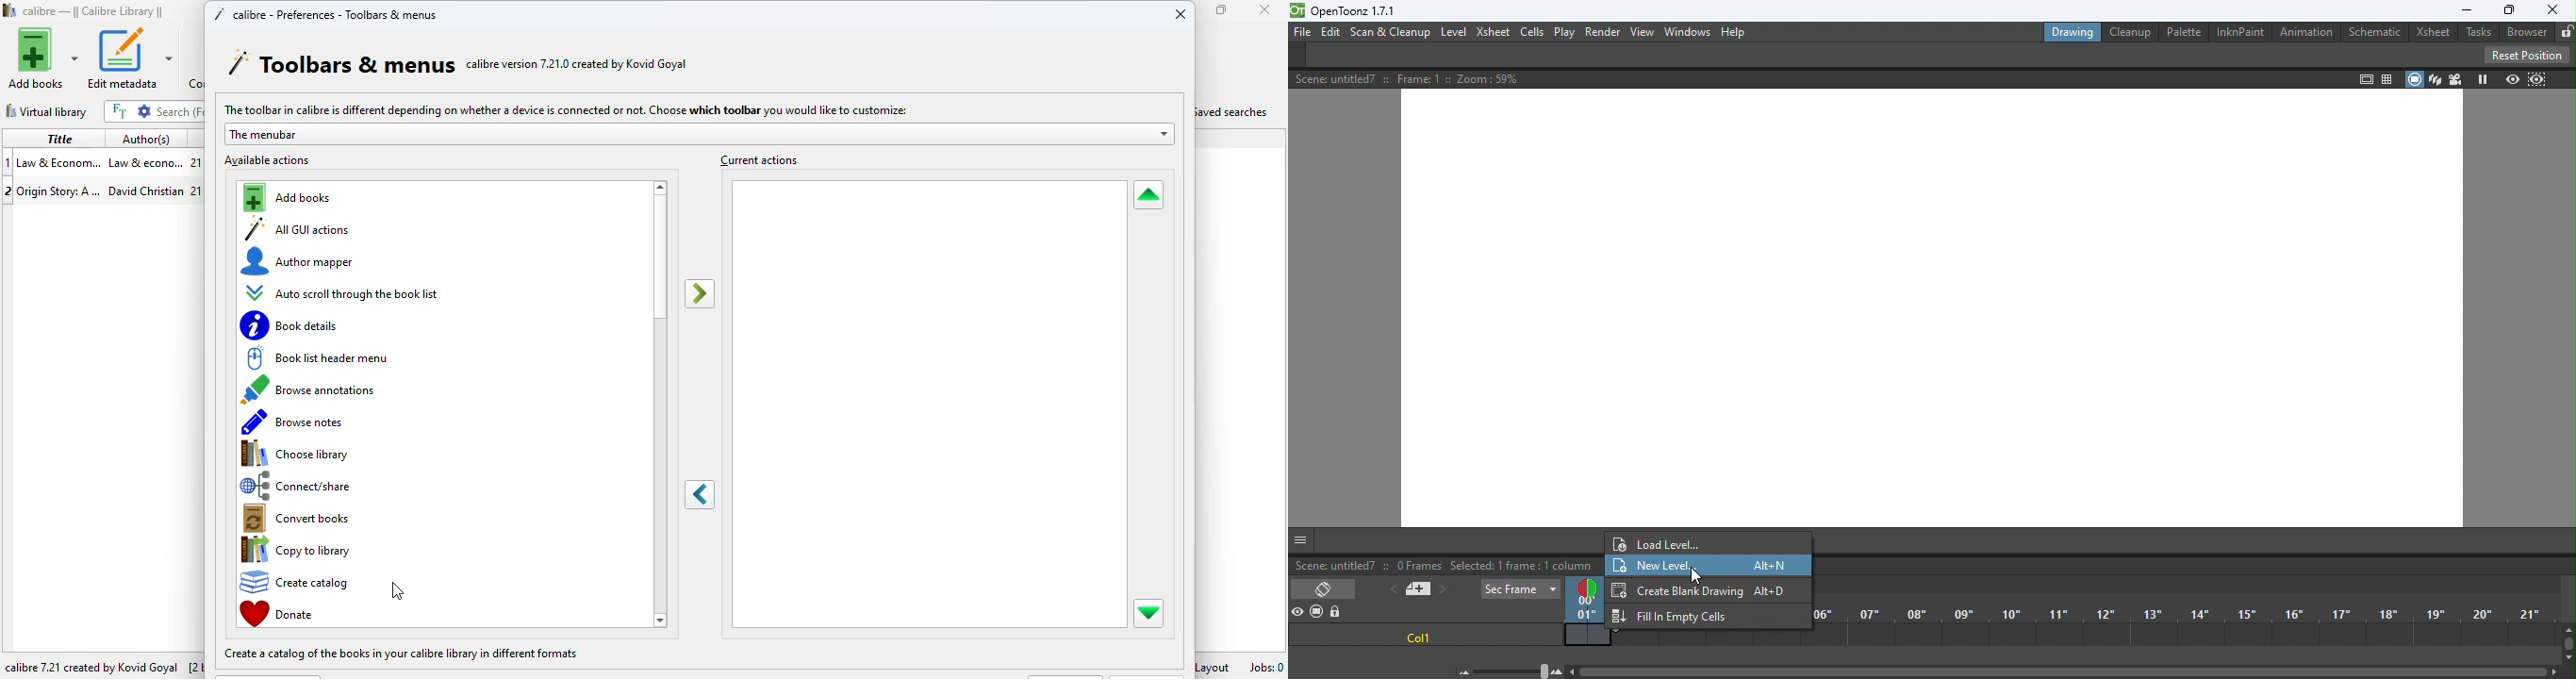  Describe the element at coordinates (10, 9) in the screenshot. I see `logo` at that location.